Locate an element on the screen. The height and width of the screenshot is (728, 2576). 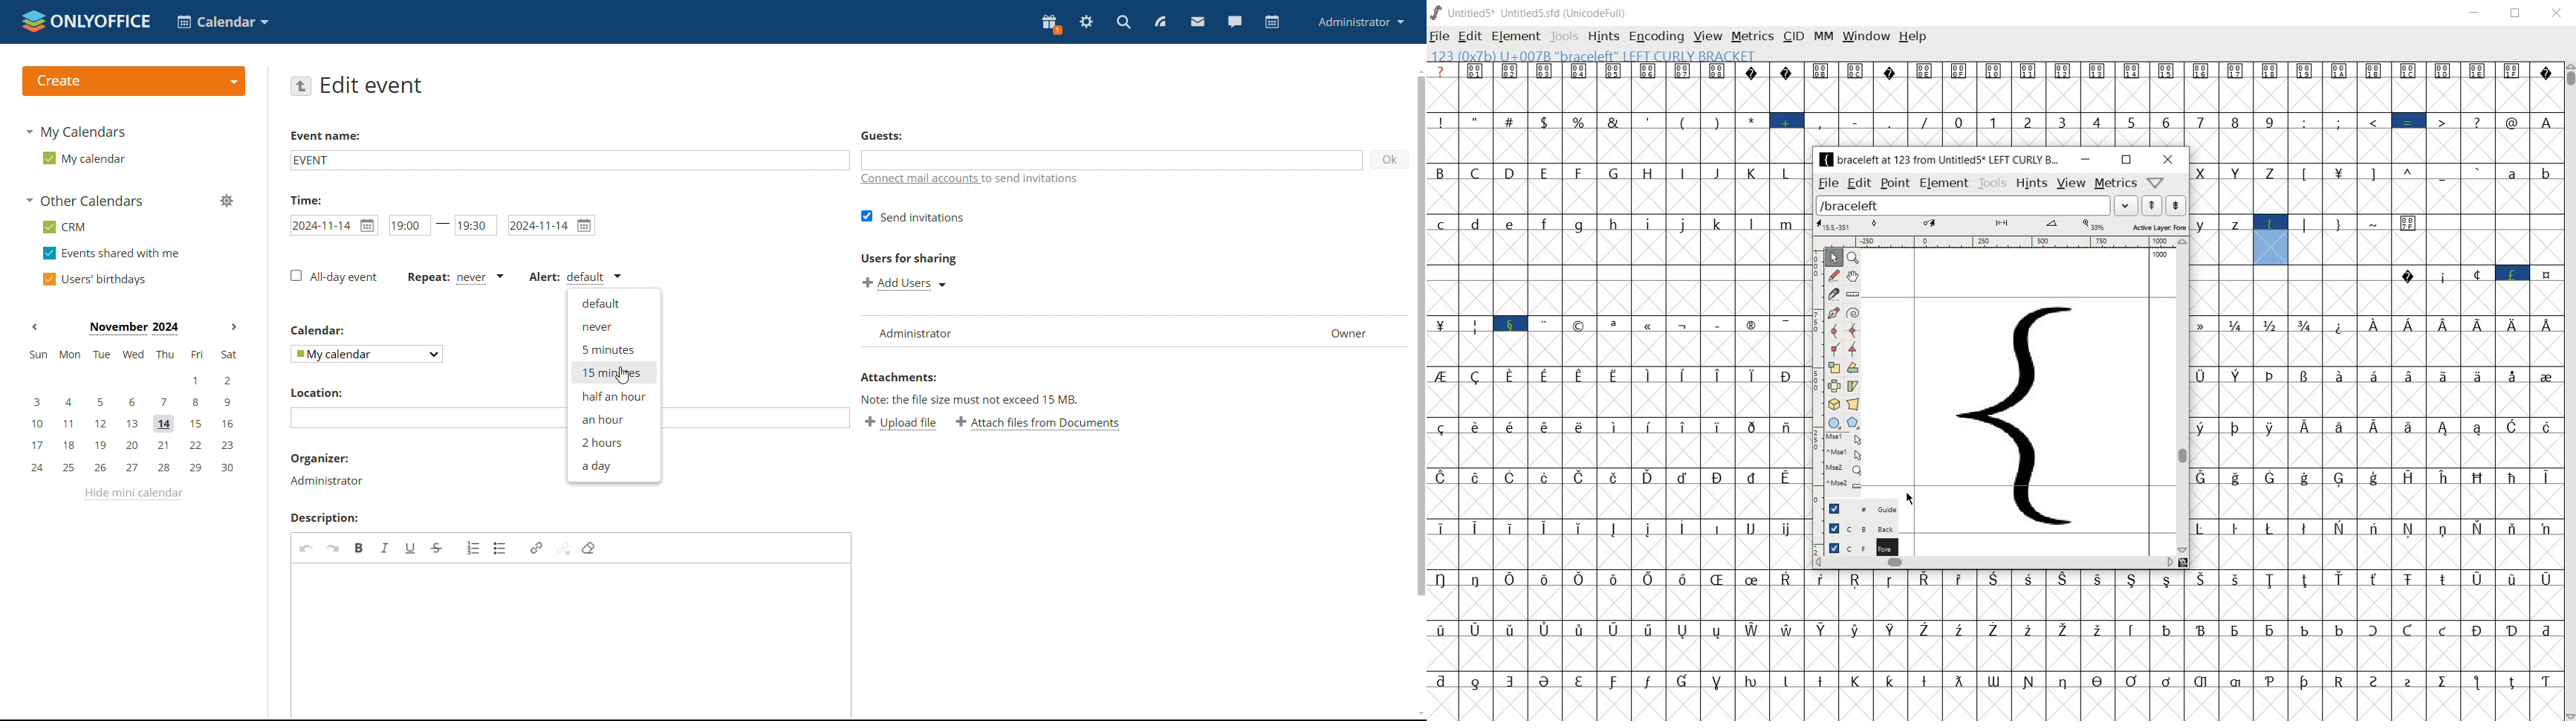
Rotate the selection is located at coordinates (1853, 386).